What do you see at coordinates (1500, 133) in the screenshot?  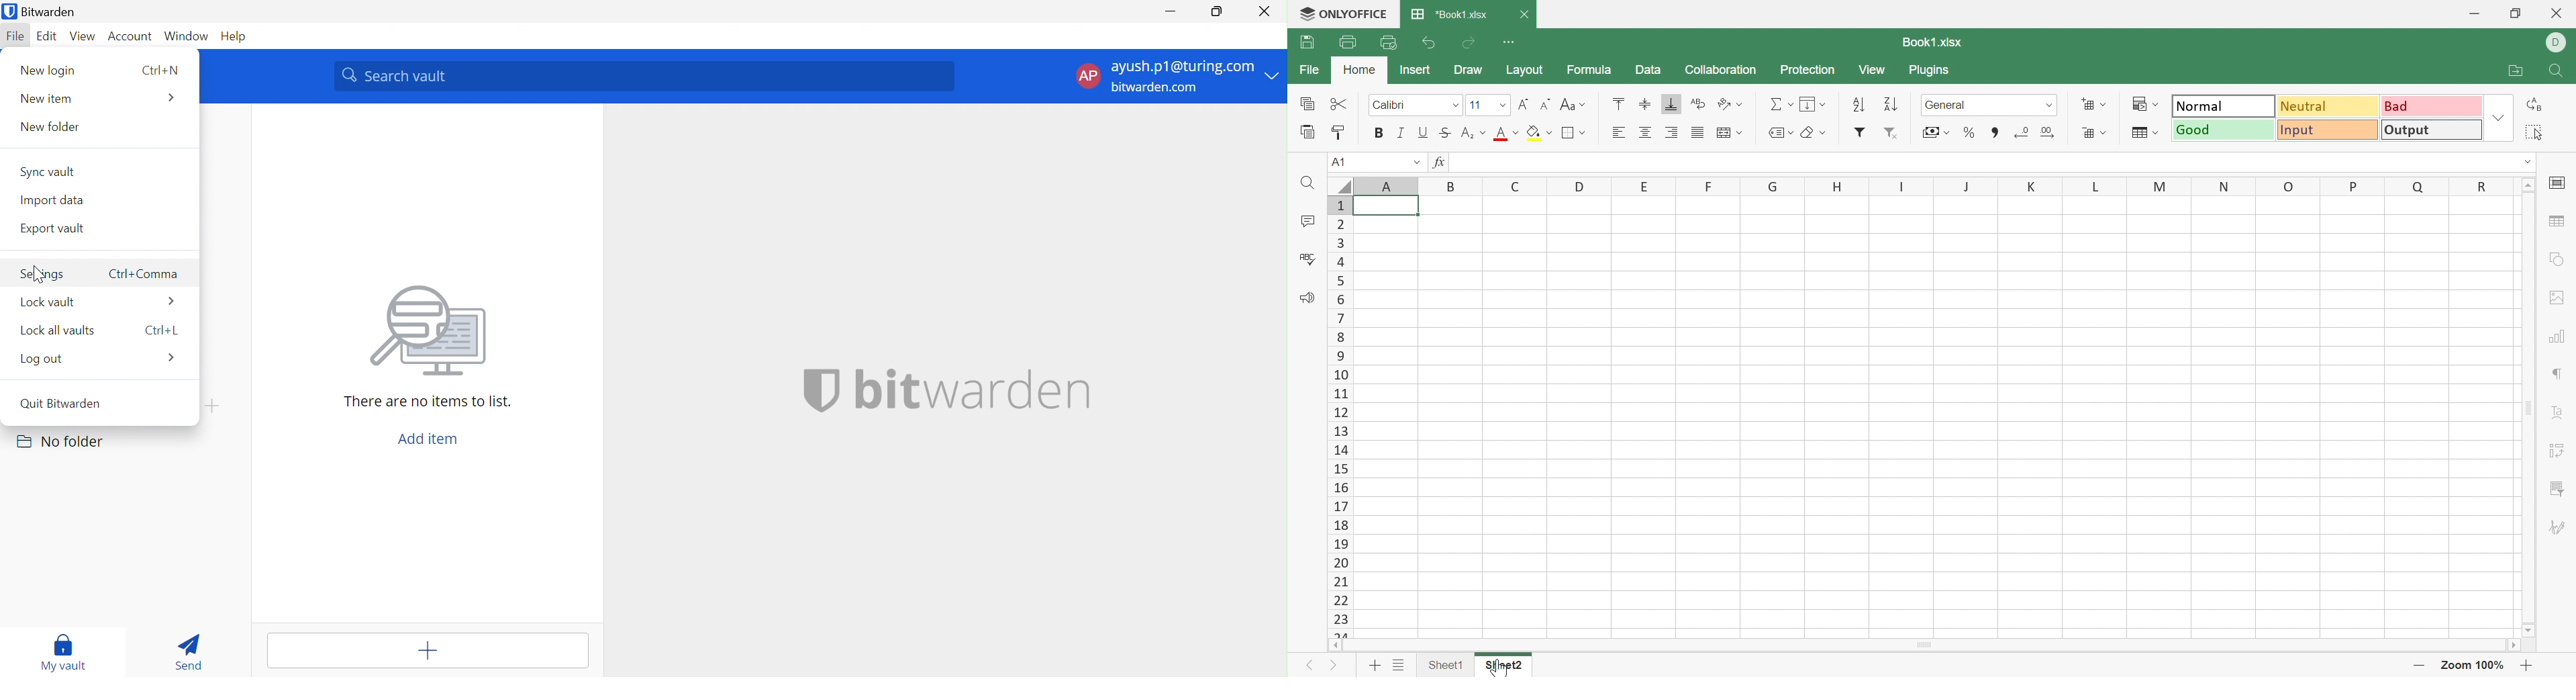 I see `font color` at bounding box center [1500, 133].